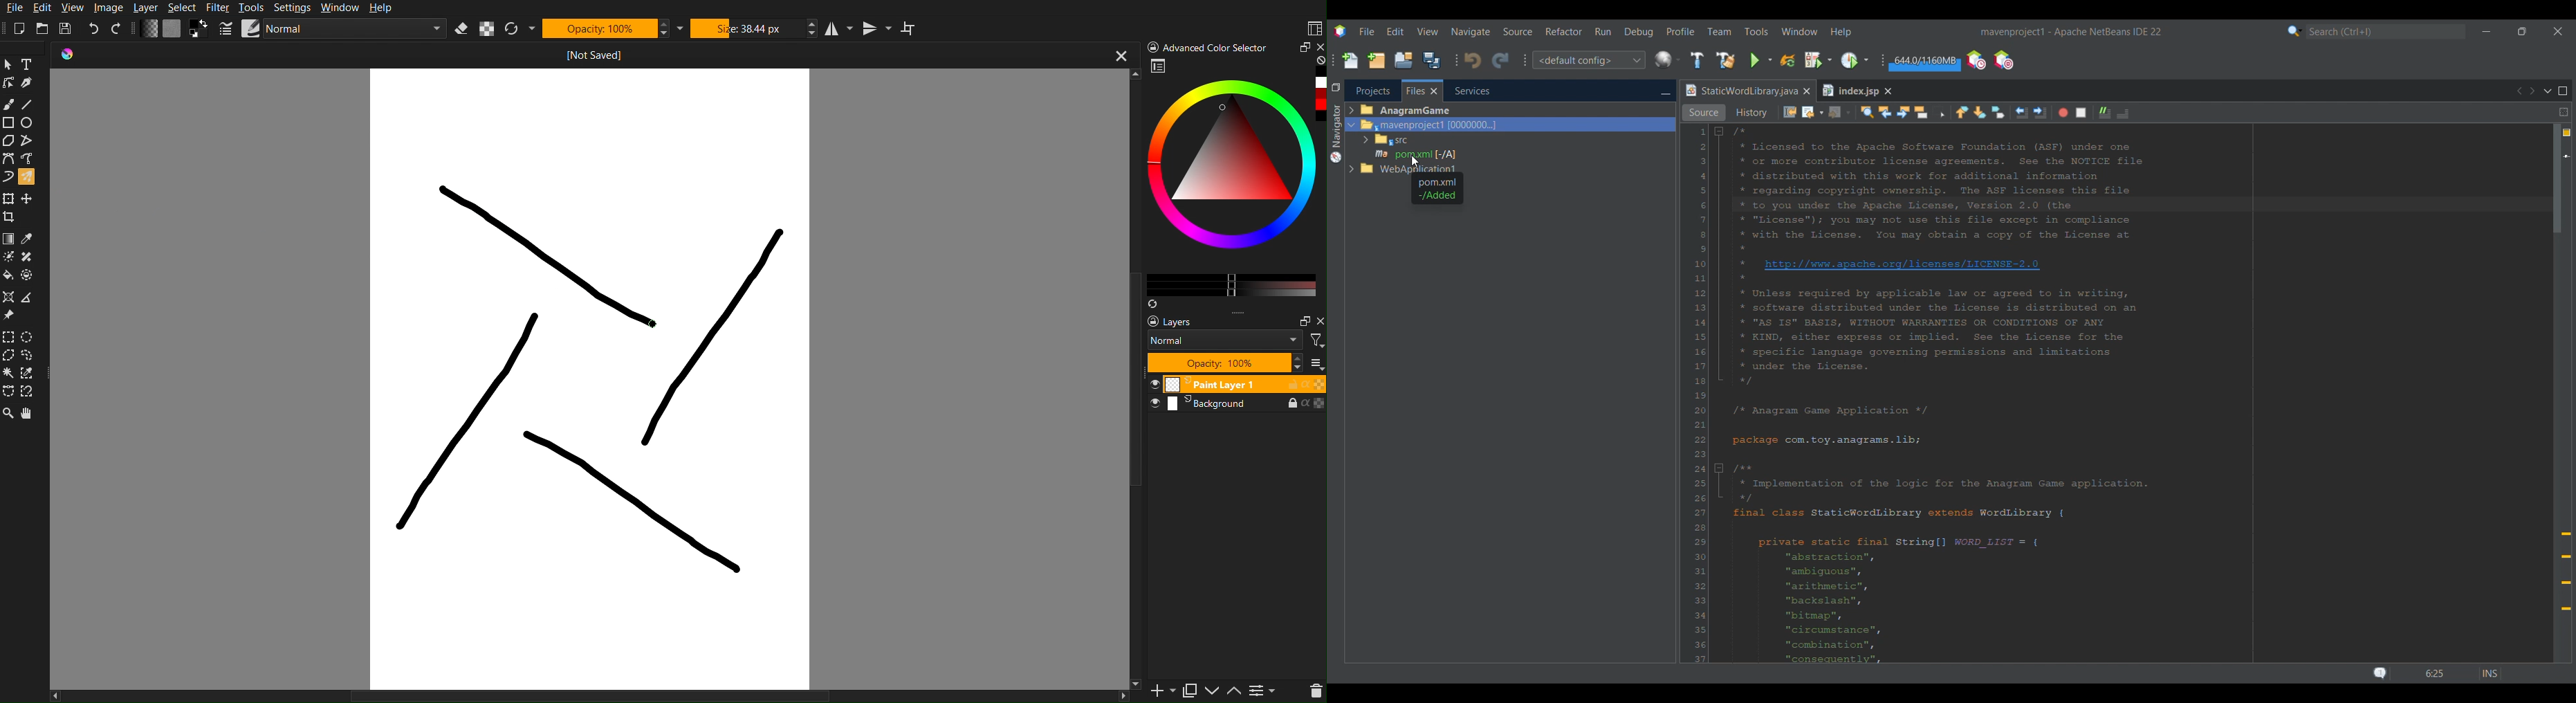 The height and width of the screenshot is (728, 2576). Describe the element at coordinates (8, 335) in the screenshot. I see `Rectangular selection Tool` at that location.